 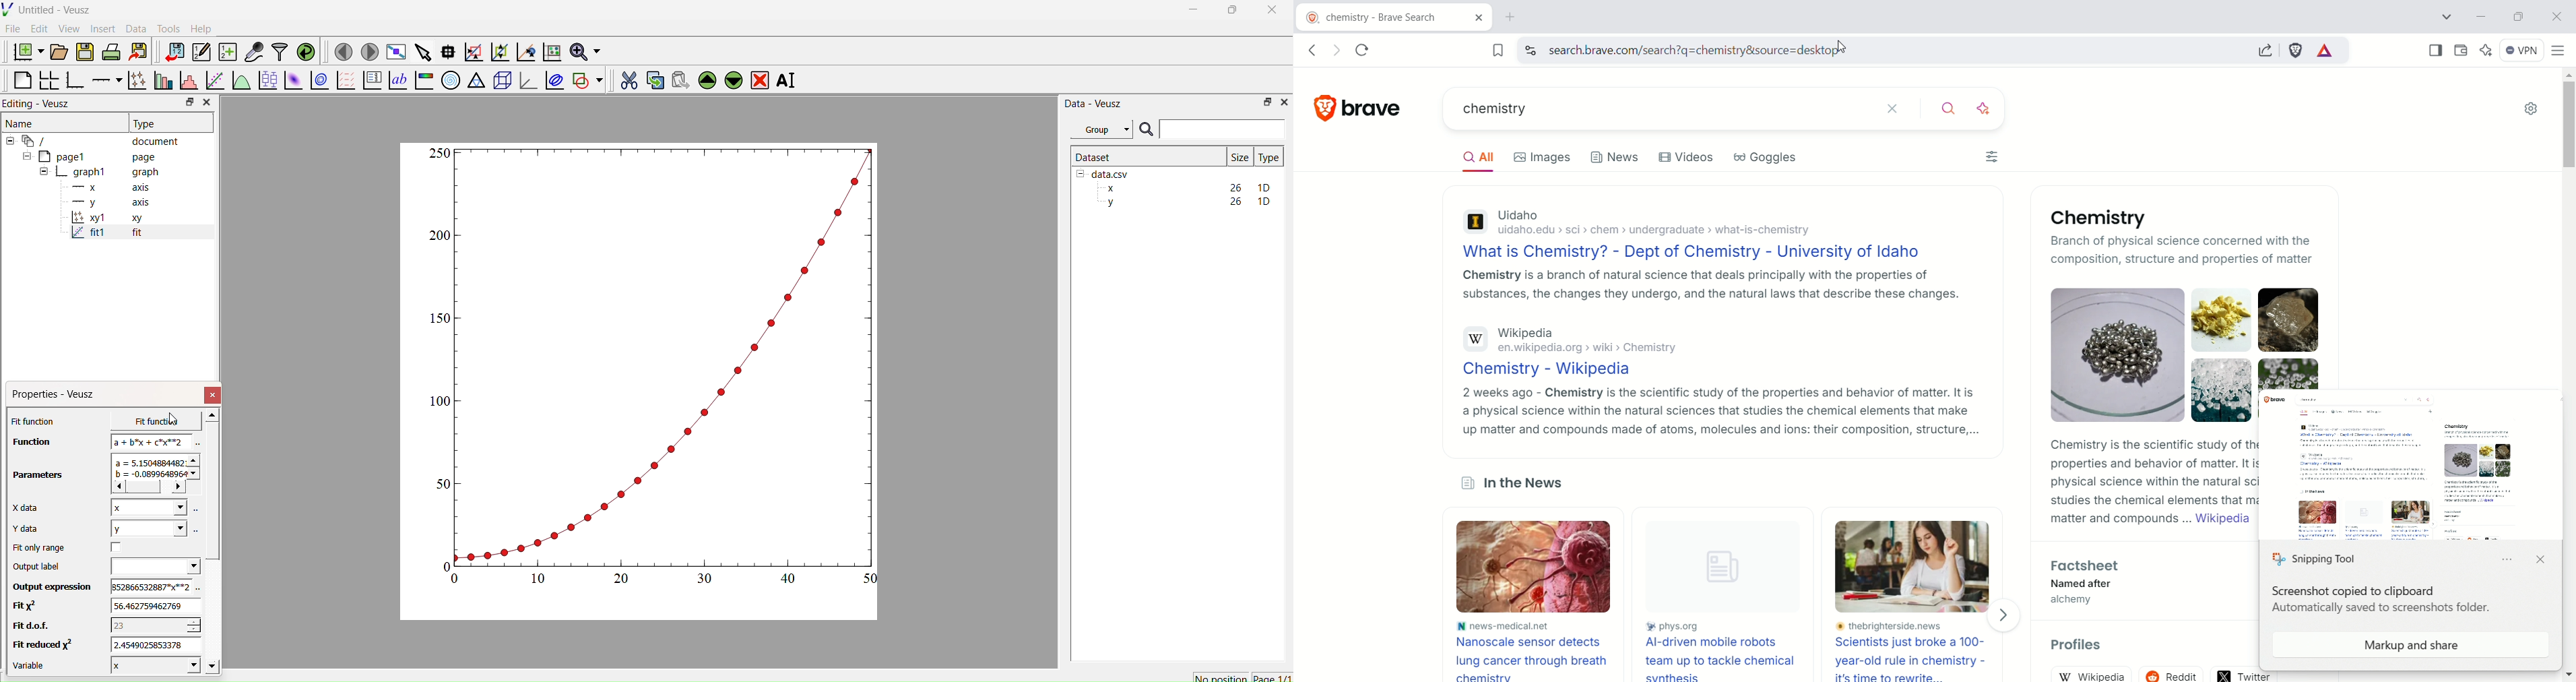 I want to click on Up, so click(x=705, y=78).